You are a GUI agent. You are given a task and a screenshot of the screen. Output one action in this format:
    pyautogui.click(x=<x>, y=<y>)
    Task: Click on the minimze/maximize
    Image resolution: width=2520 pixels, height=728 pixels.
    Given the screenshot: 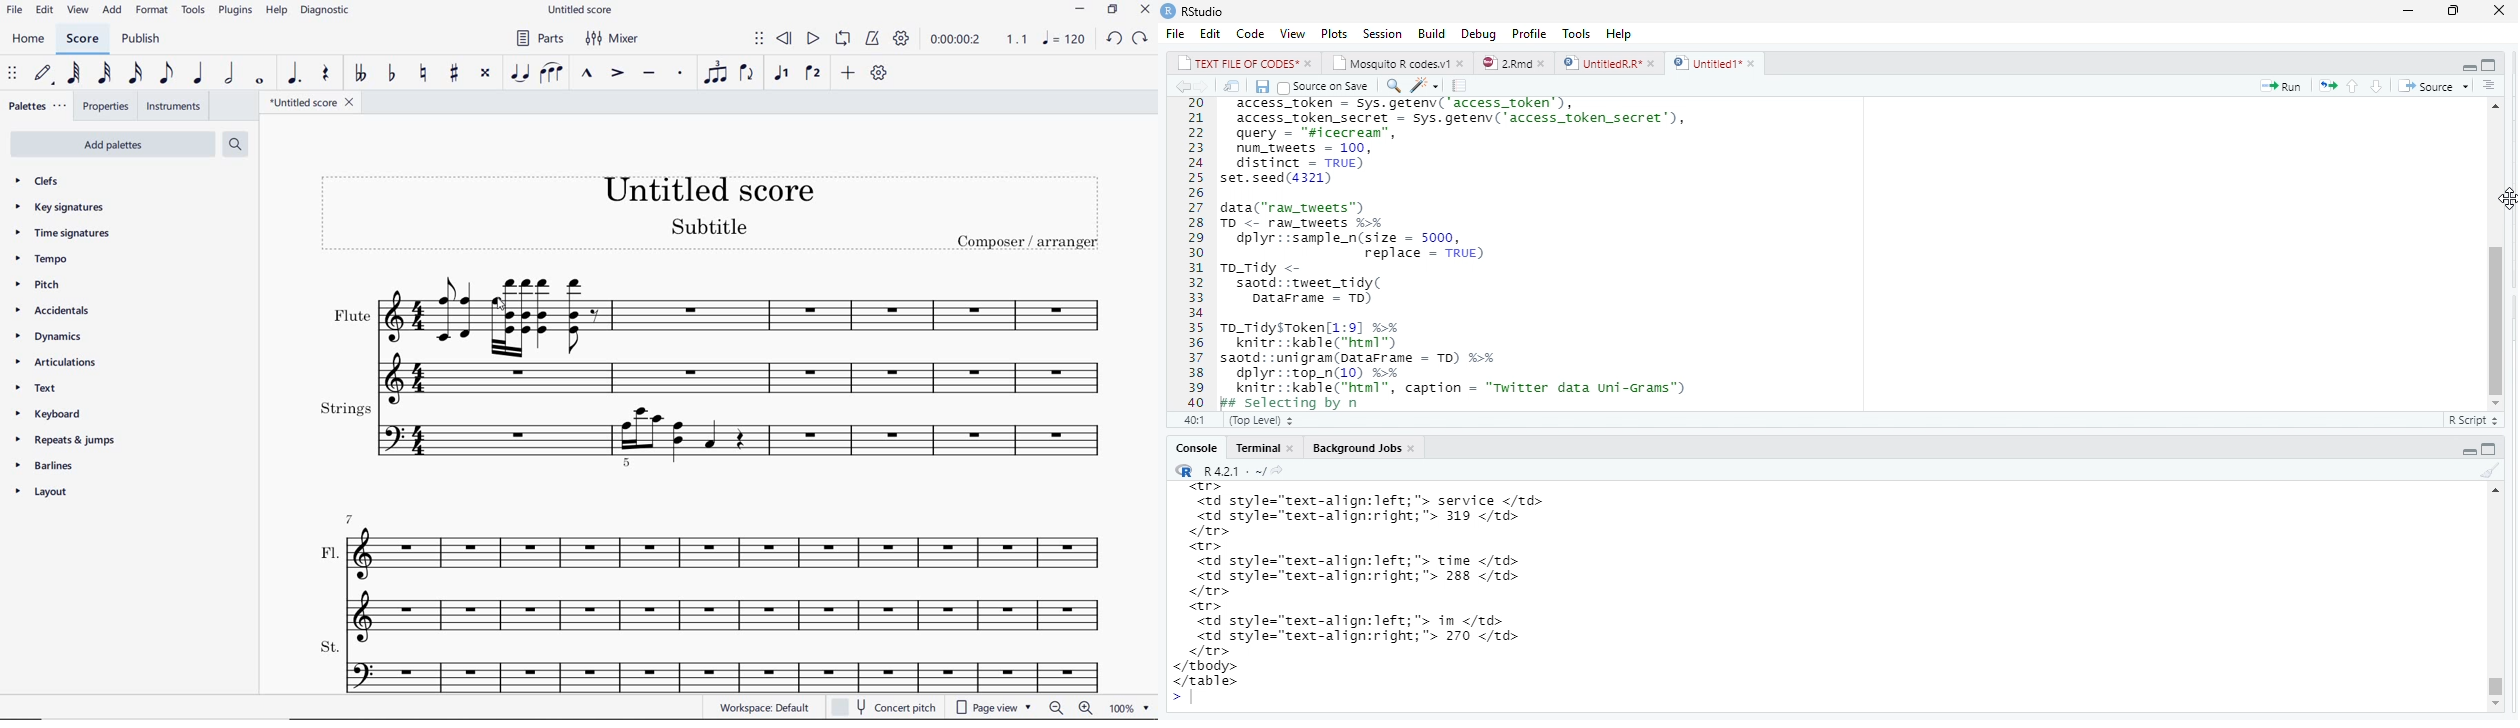 What is the action you would take?
    pyautogui.click(x=2473, y=61)
    